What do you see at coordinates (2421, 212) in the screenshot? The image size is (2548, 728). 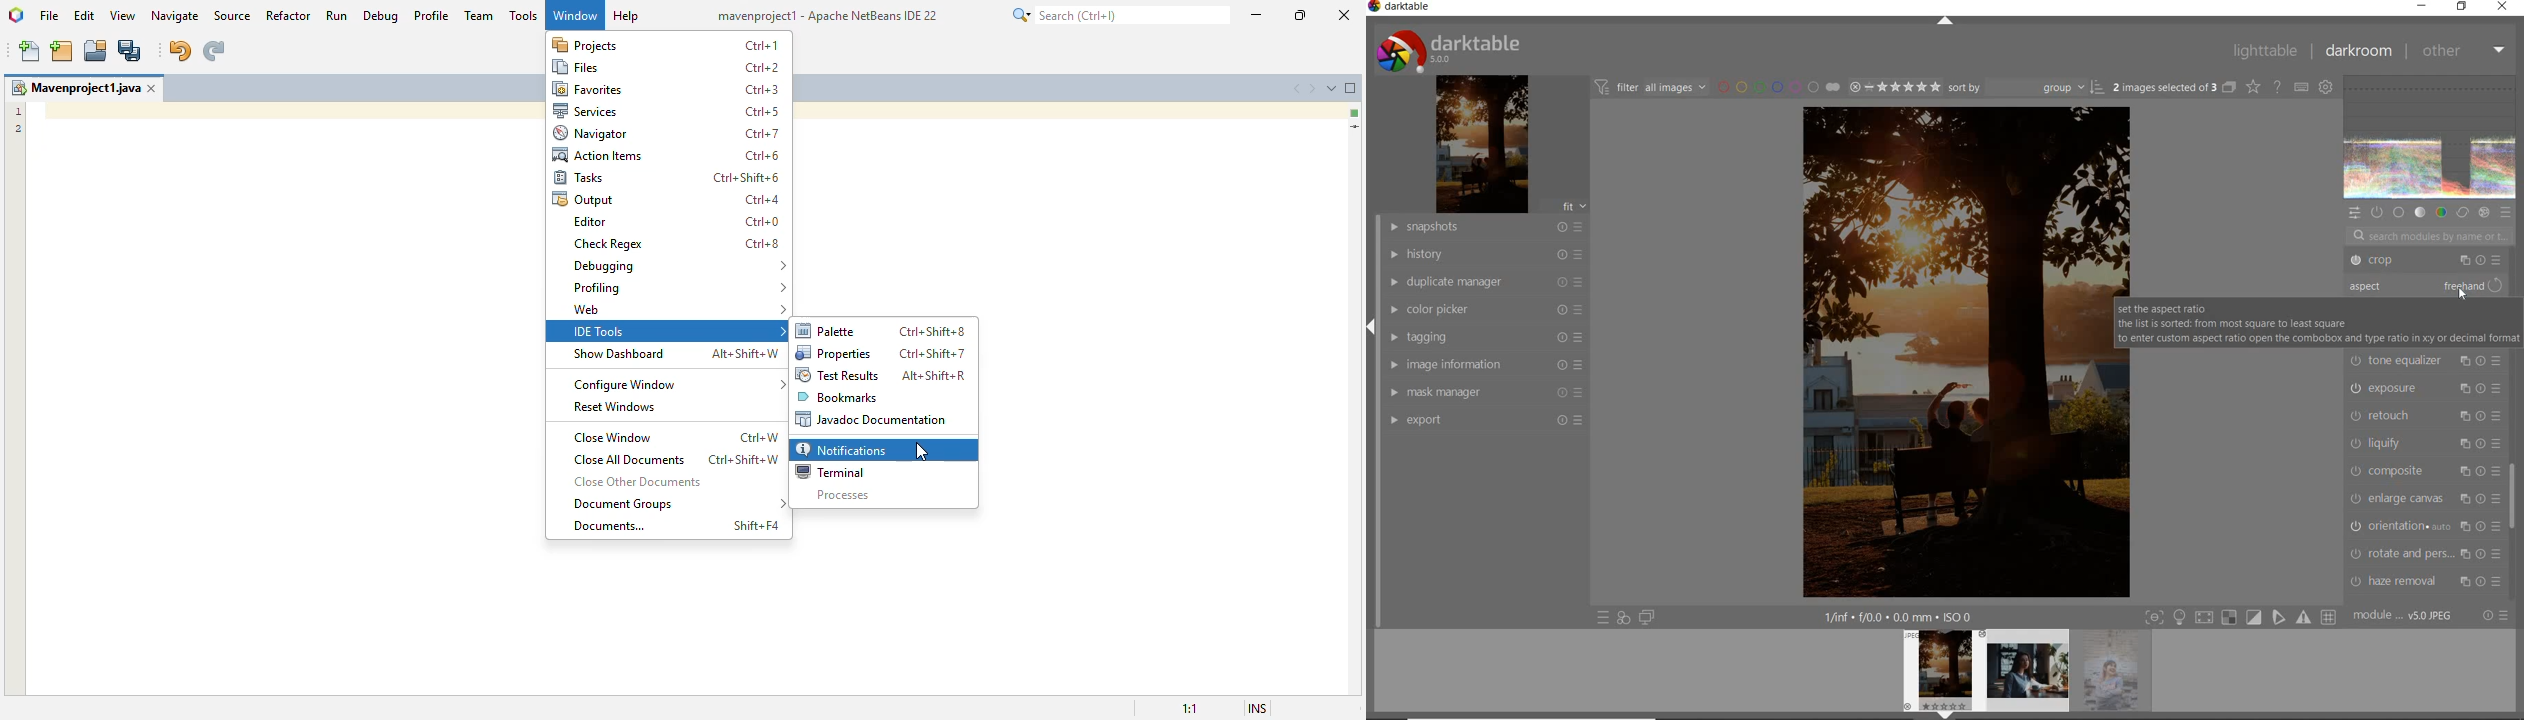 I see `tone` at bounding box center [2421, 212].